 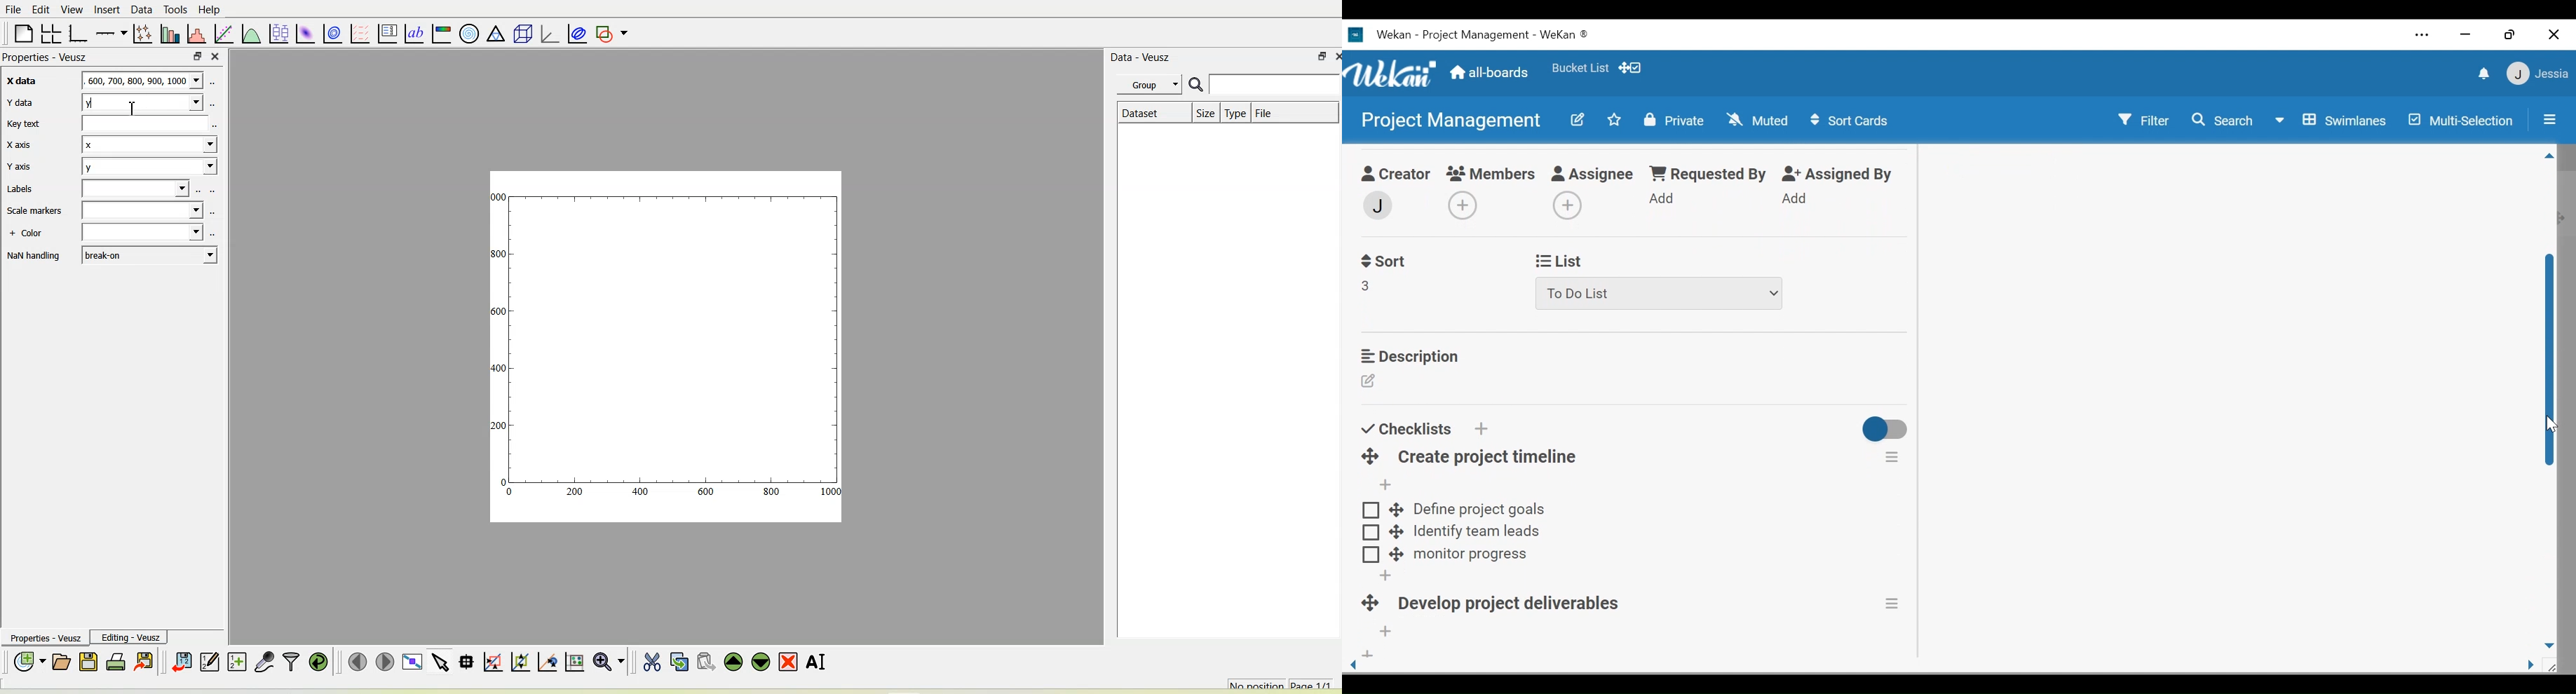 I want to click on break-on , so click(x=148, y=254).